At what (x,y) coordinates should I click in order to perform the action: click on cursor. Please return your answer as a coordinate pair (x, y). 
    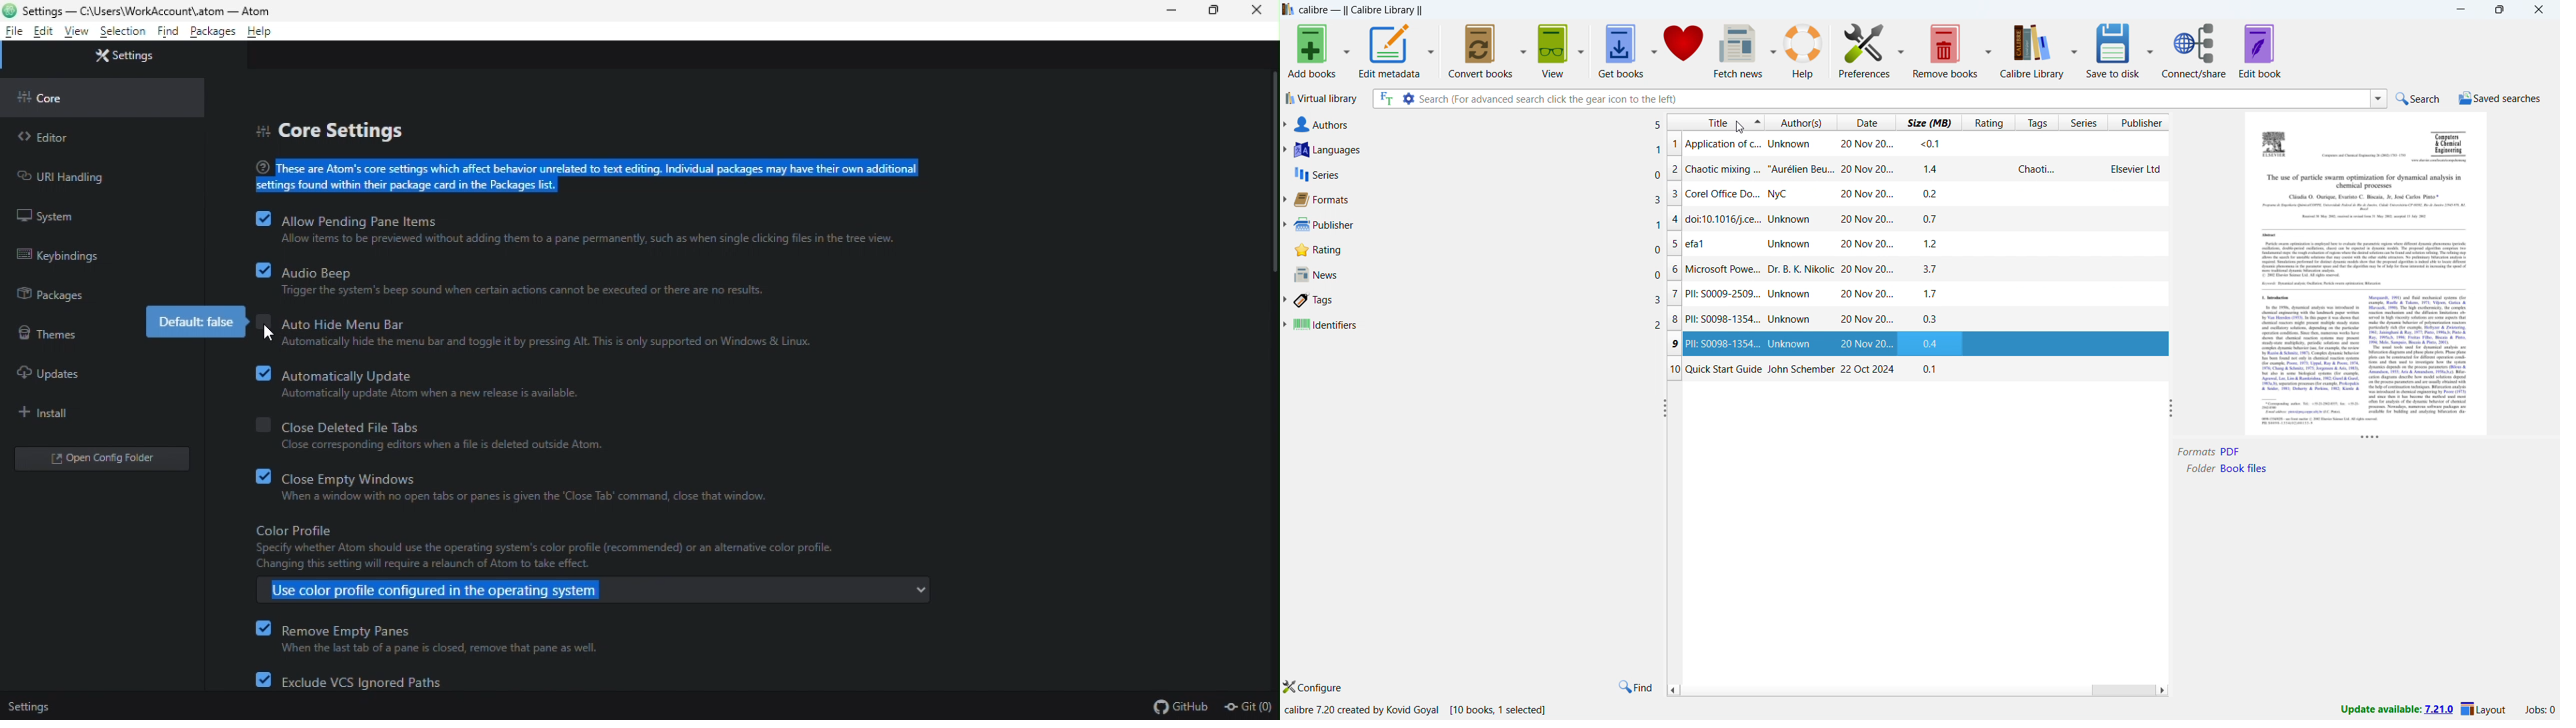
    Looking at the image, I should click on (272, 334).